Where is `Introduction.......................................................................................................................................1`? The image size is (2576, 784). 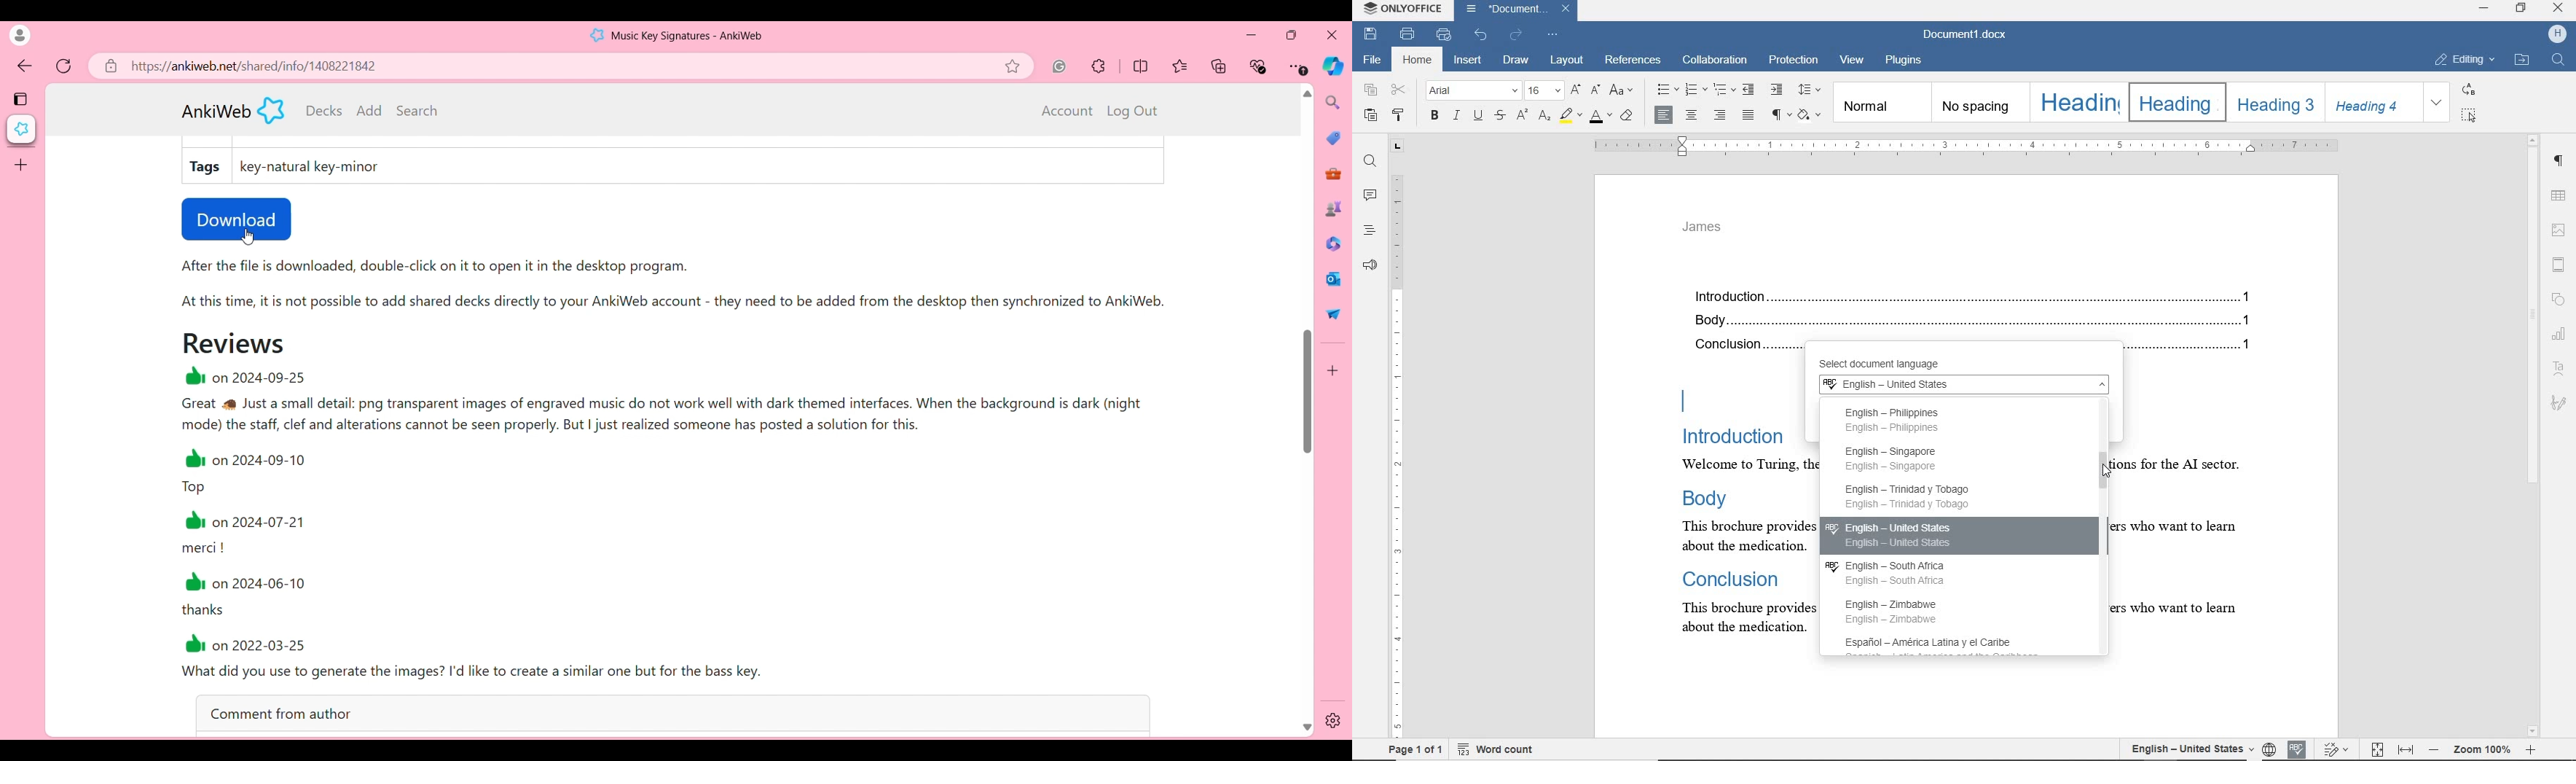 Introduction.......................................................................................................................................1 is located at coordinates (1978, 298).